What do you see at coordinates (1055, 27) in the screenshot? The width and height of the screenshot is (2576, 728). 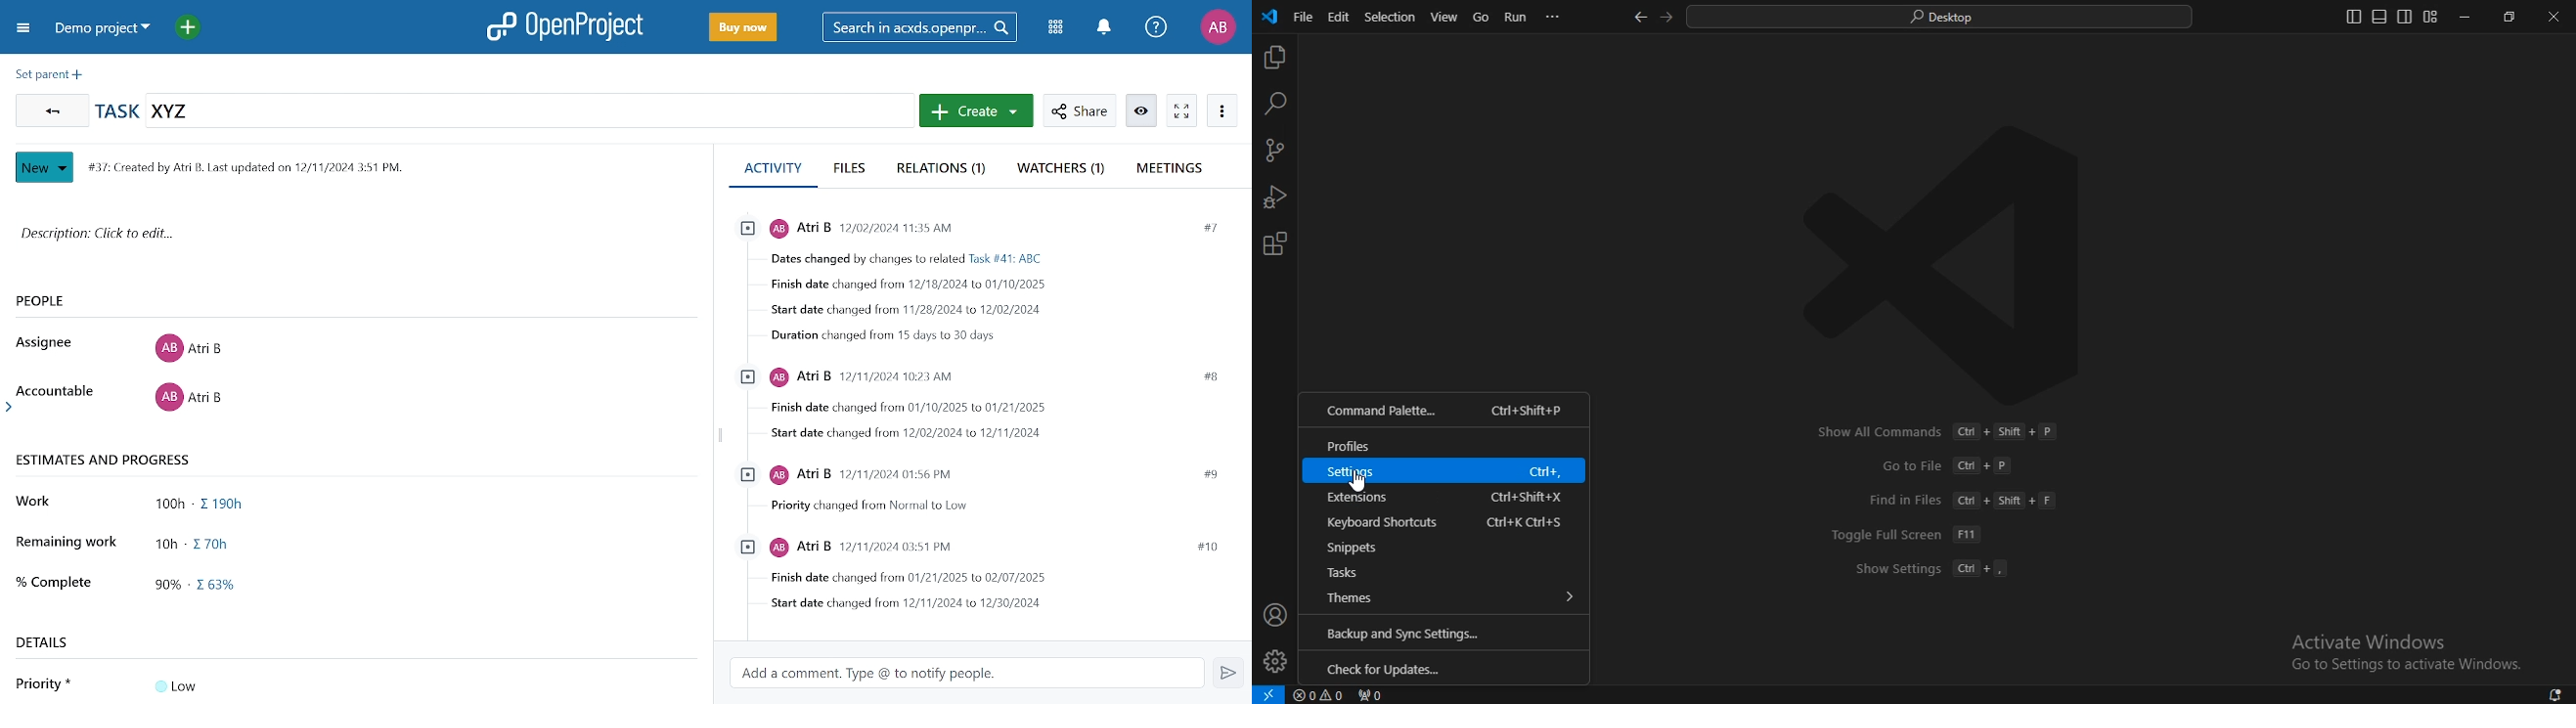 I see `Modules` at bounding box center [1055, 27].